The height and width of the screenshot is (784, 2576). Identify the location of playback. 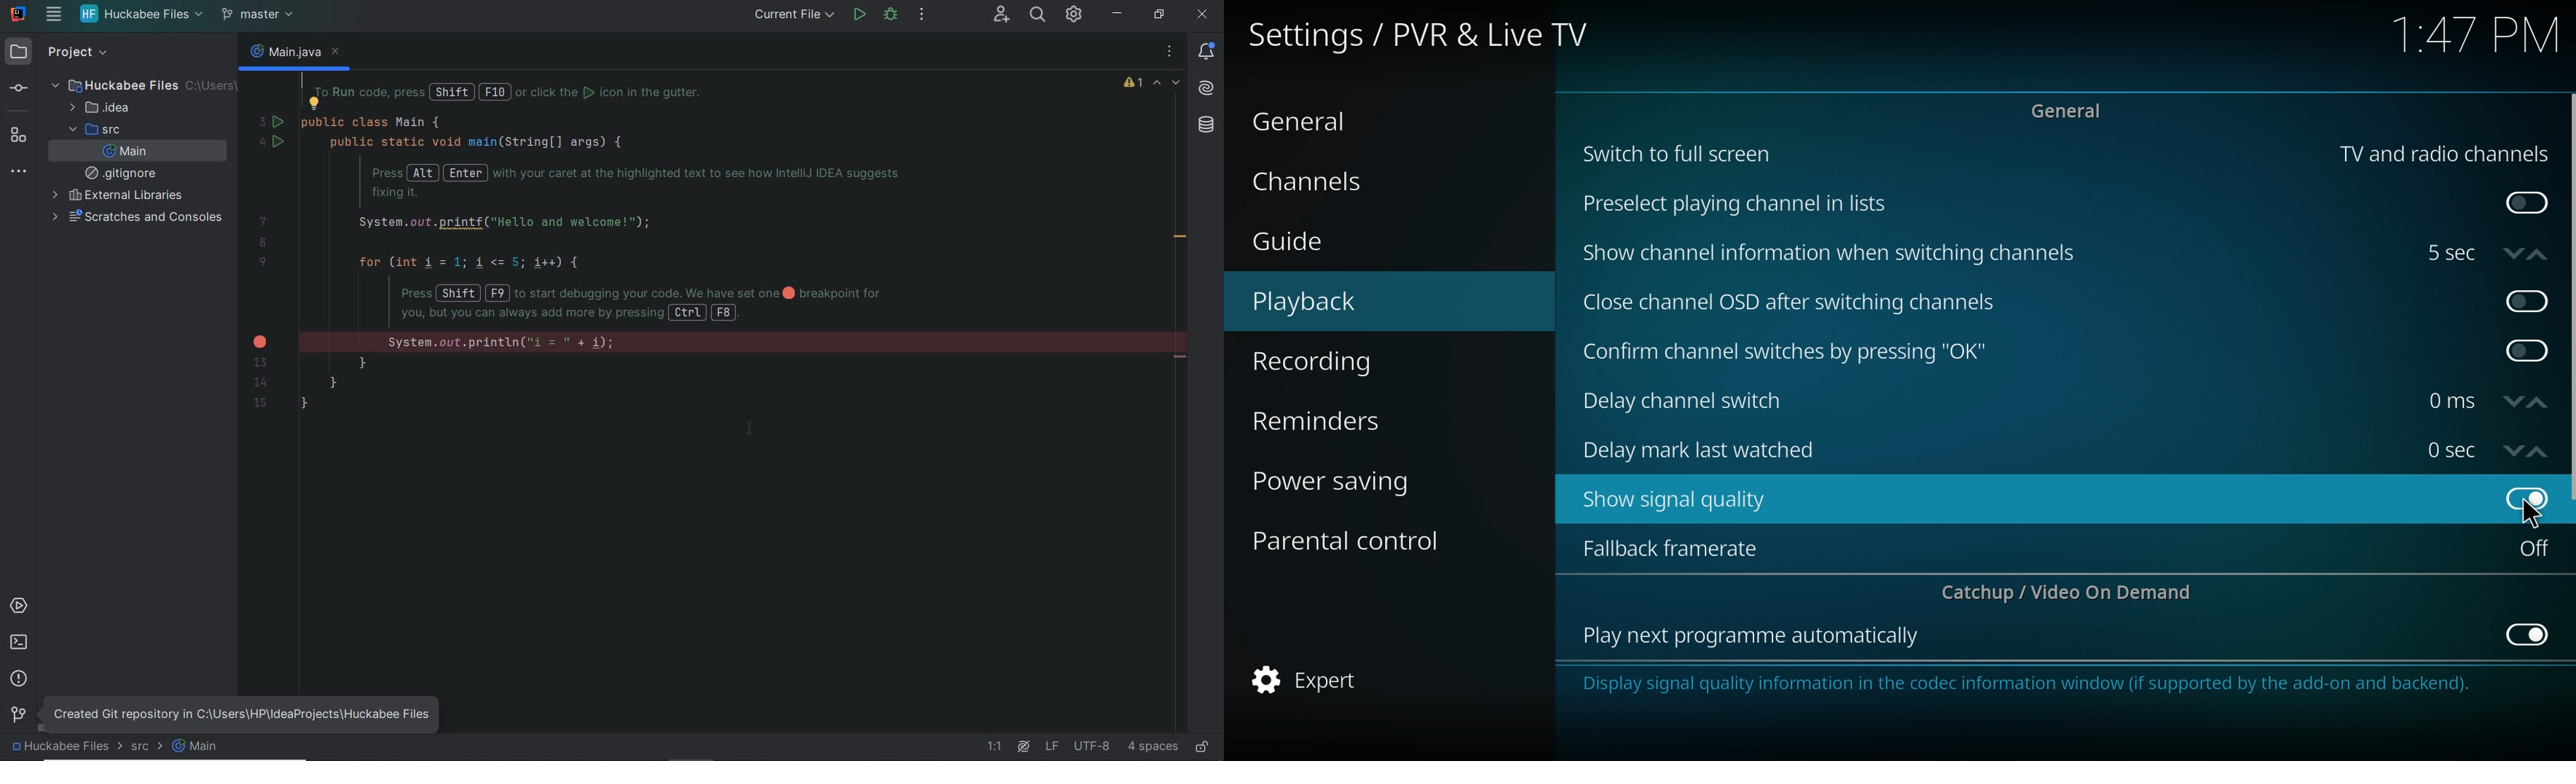
(1348, 302).